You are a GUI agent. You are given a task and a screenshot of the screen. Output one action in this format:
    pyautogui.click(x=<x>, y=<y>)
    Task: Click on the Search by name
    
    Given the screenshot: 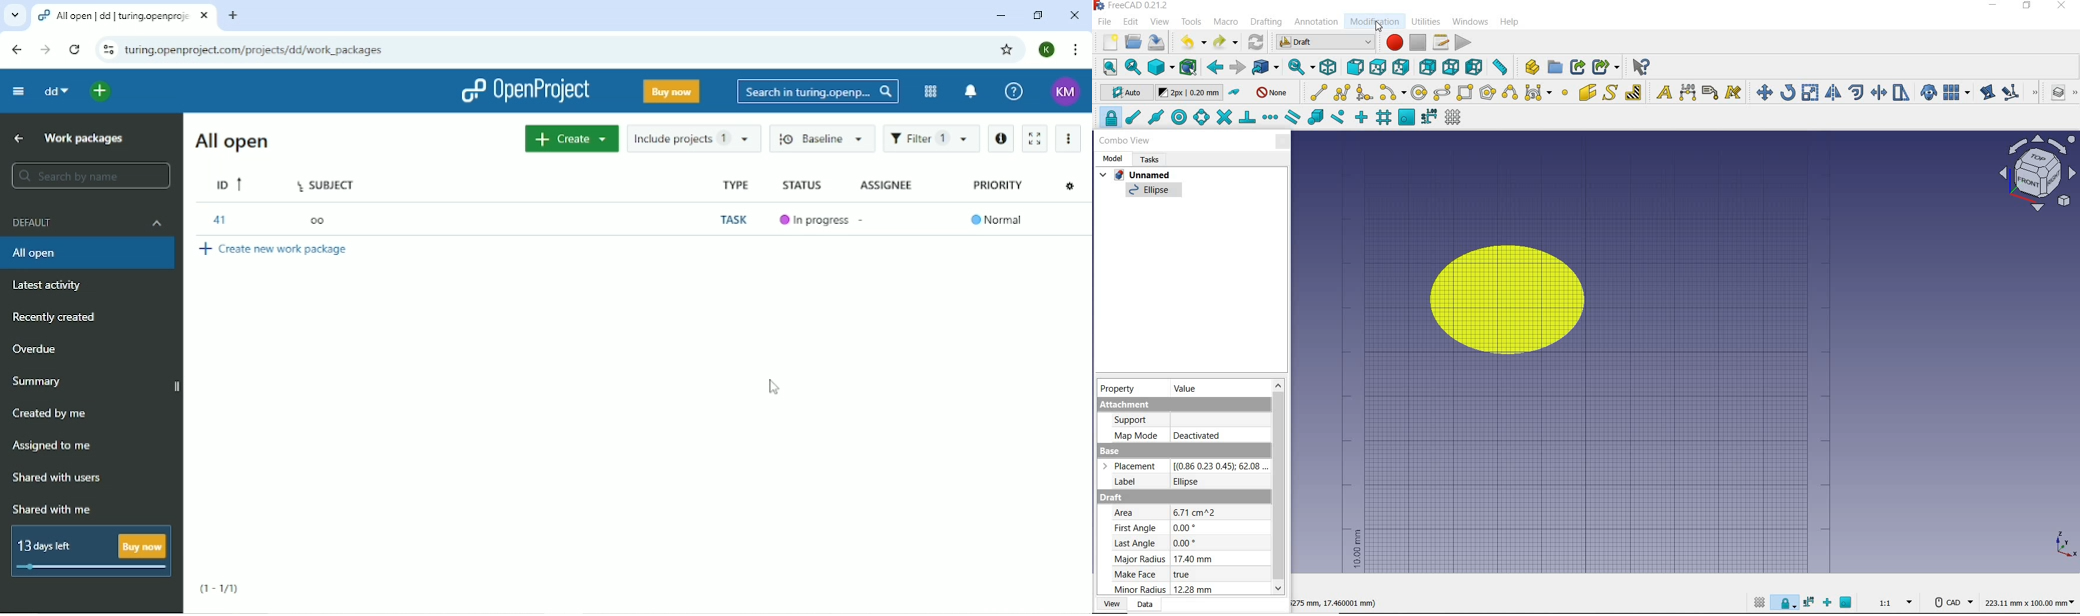 What is the action you would take?
    pyautogui.click(x=94, y=176)
    